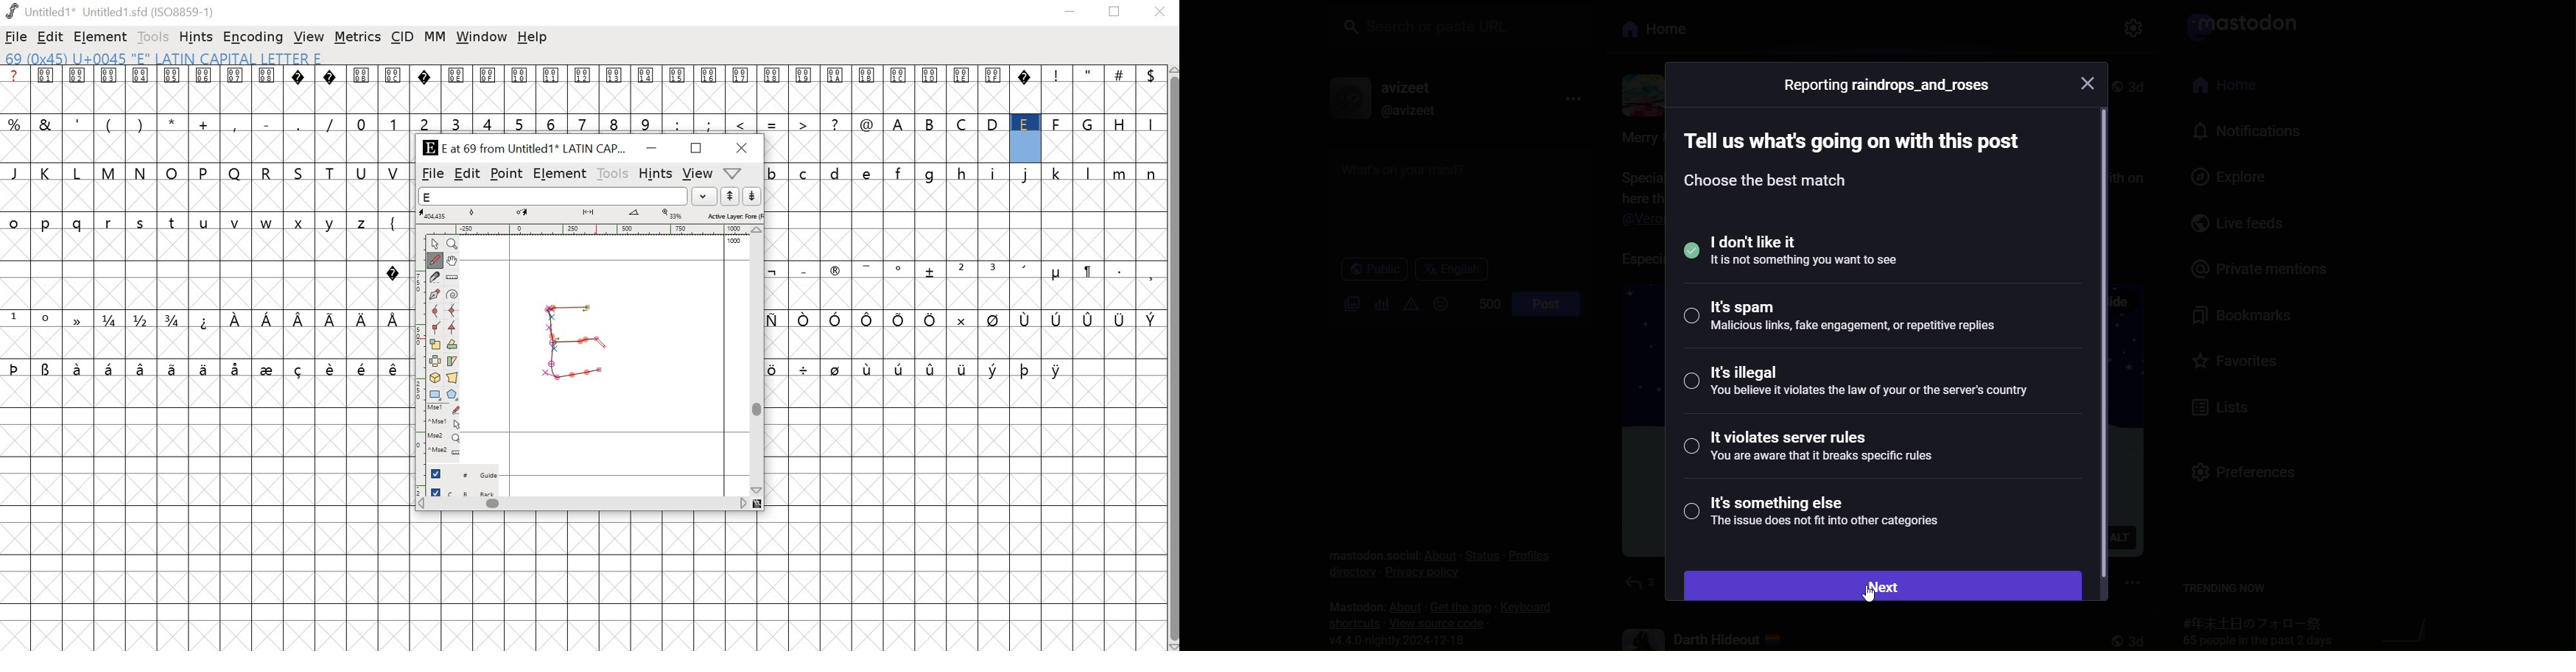 This screenshot has height=672, width=2576. What do you see at coordinates (966, 294) in the screenshot?
I see `empty cells` at bounding box center [966, 294].